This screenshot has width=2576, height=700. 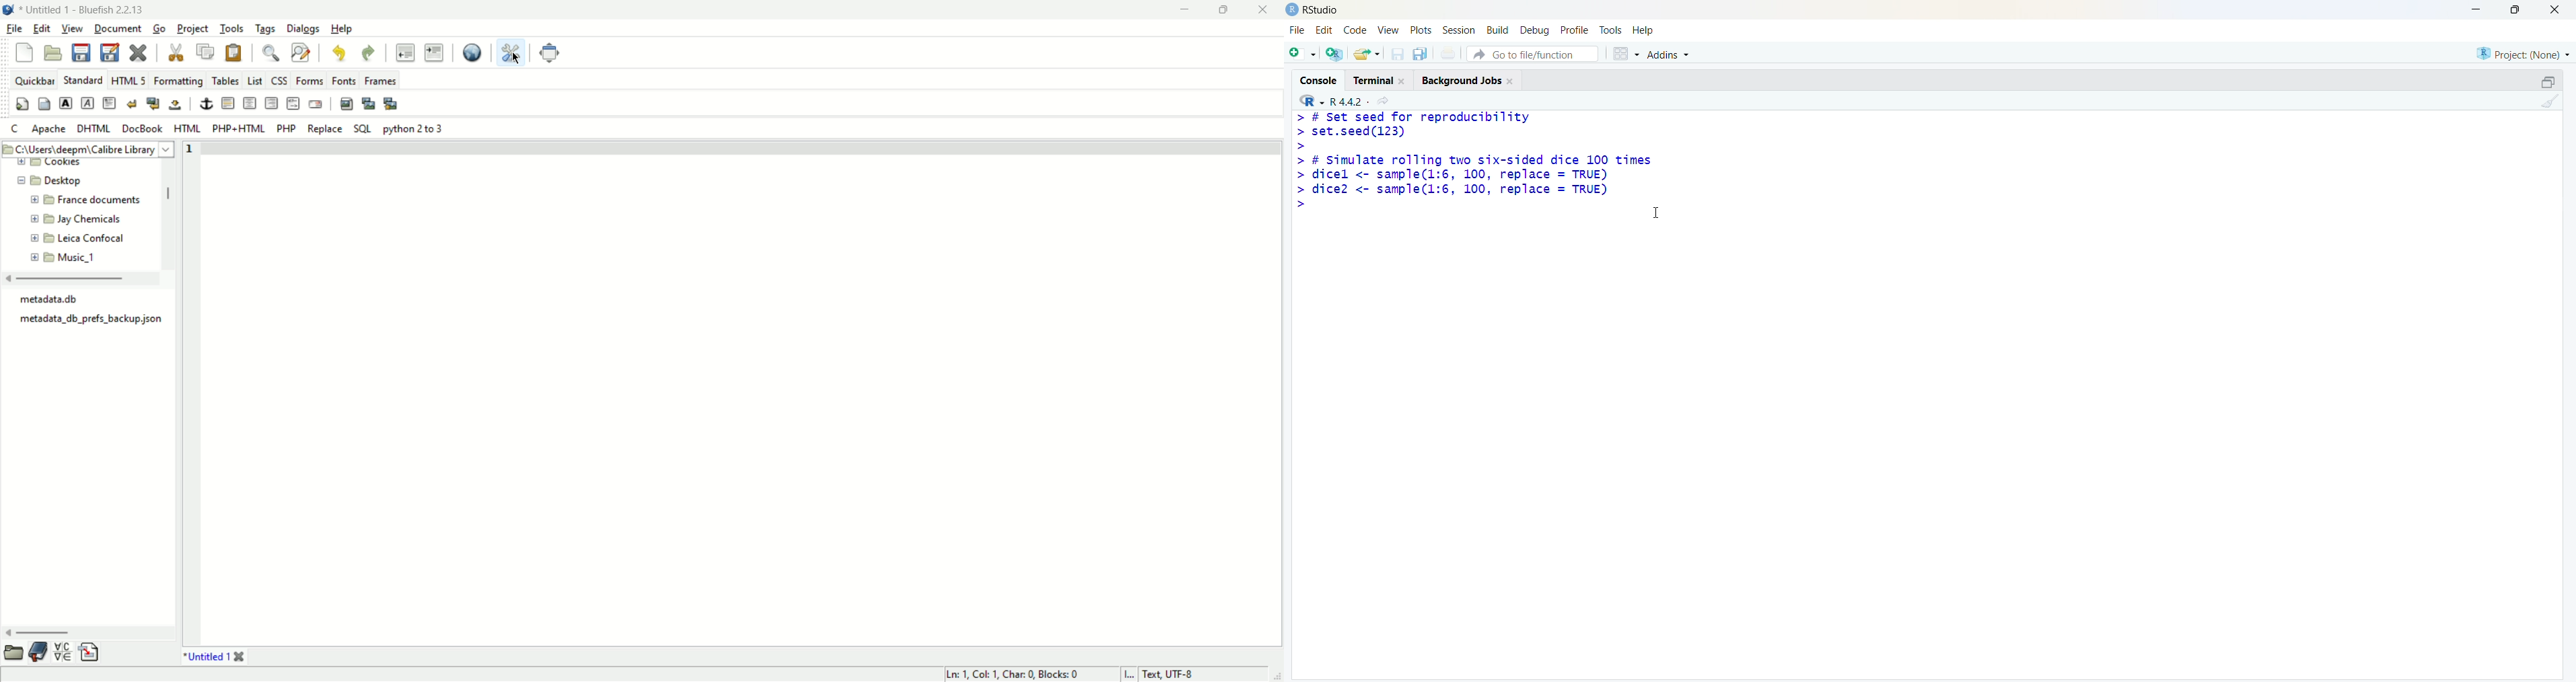 What do you see at coordinates (1384, 102) in the screenshot?
I see `share icon ` at bounding box center [1384, 102].